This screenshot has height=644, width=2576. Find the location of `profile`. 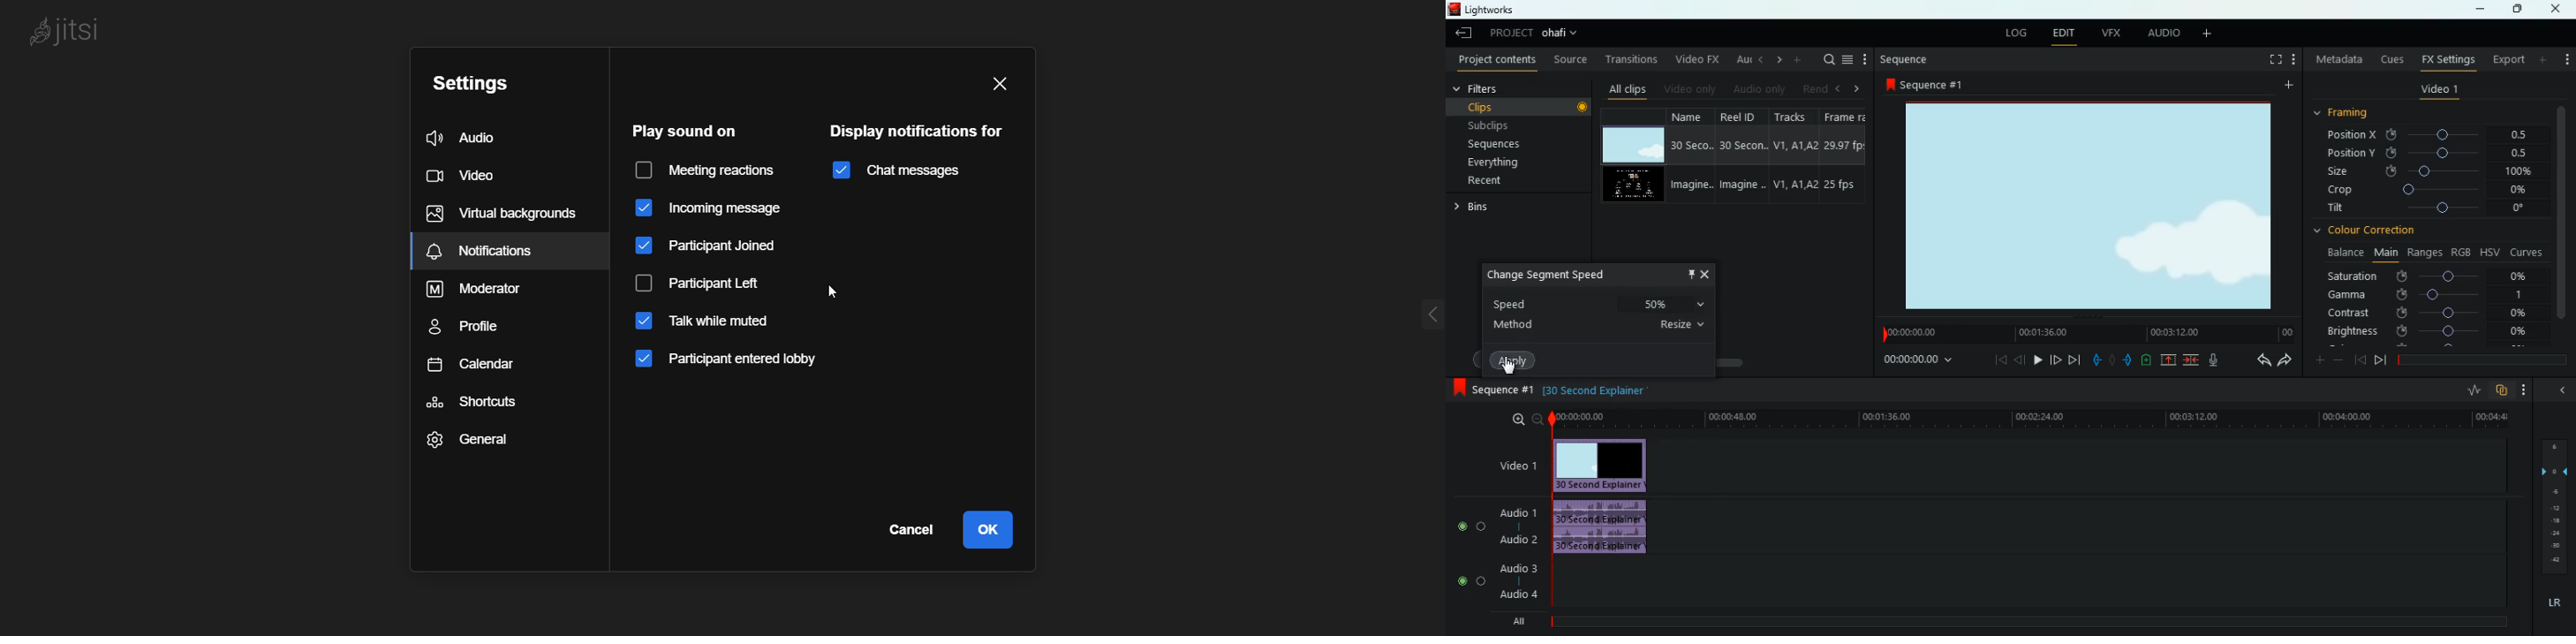

profile is located at coordinates (471, 326).